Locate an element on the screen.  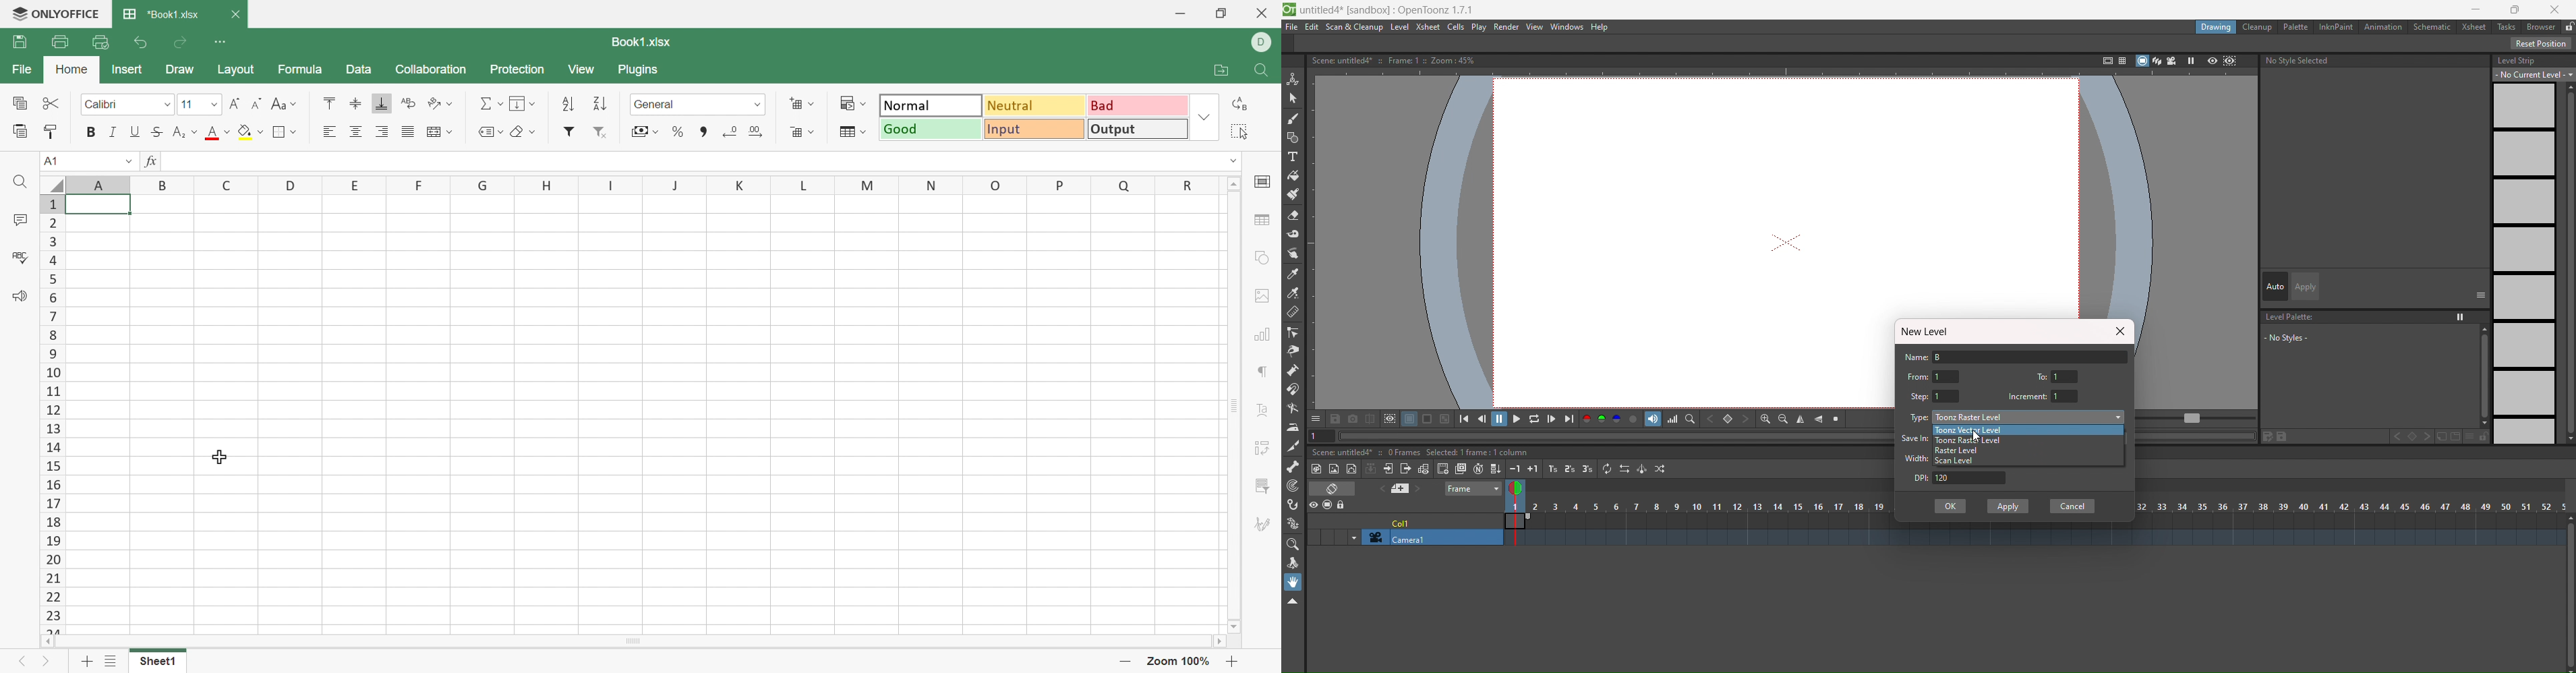
Cell A1 highlighted is located at coordinates (105, 210).